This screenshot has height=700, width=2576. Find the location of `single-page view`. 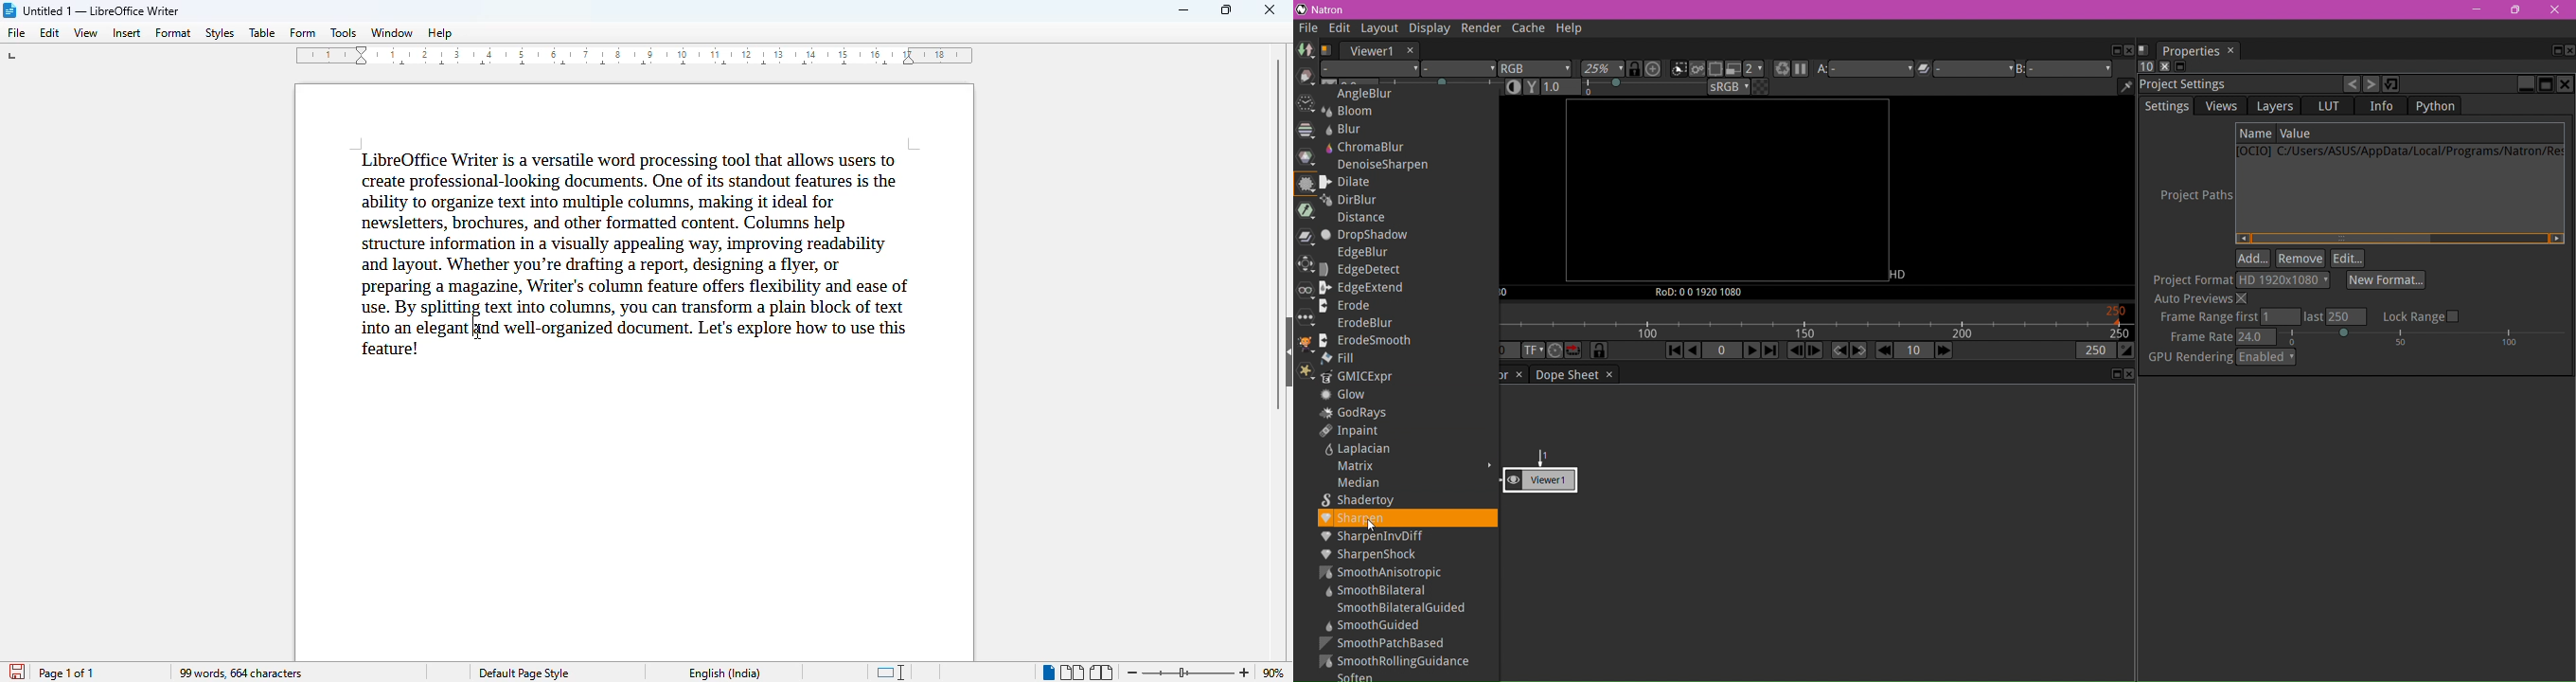

single-page view is located at coordinates (1047, 673).